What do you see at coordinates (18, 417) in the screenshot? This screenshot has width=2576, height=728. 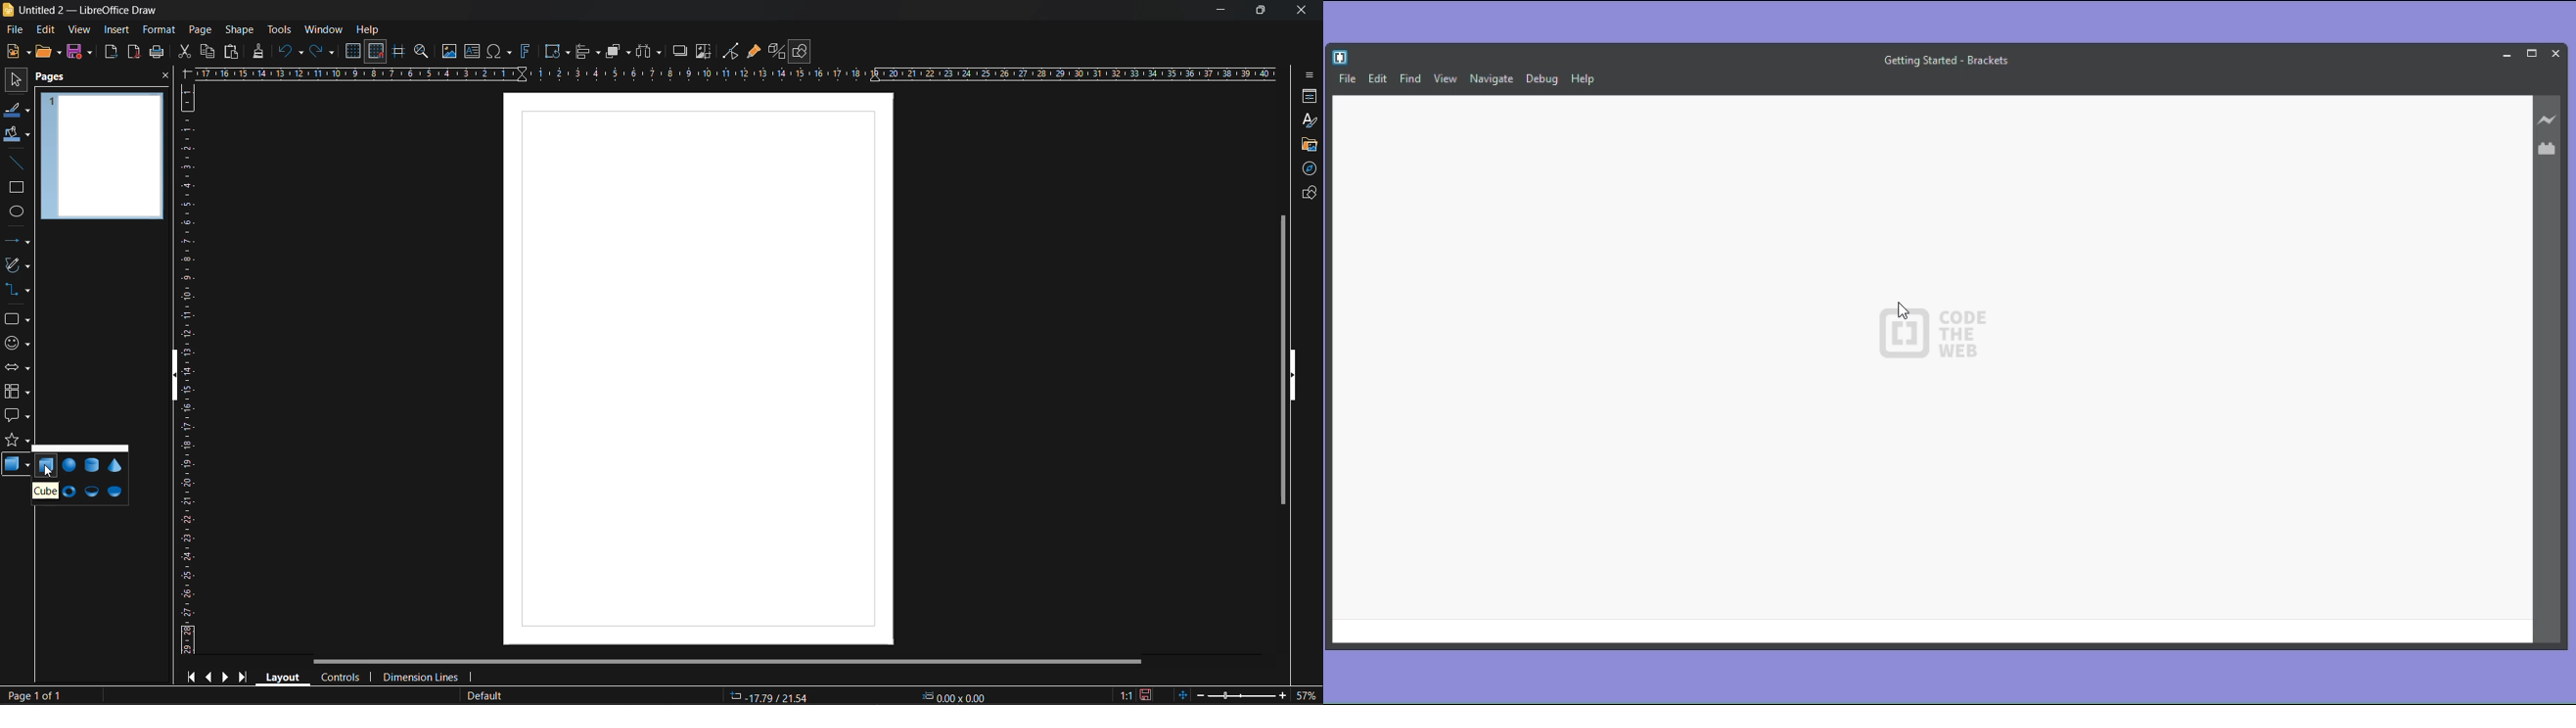 I see `callout shapes` at bounding box center [18, 417].